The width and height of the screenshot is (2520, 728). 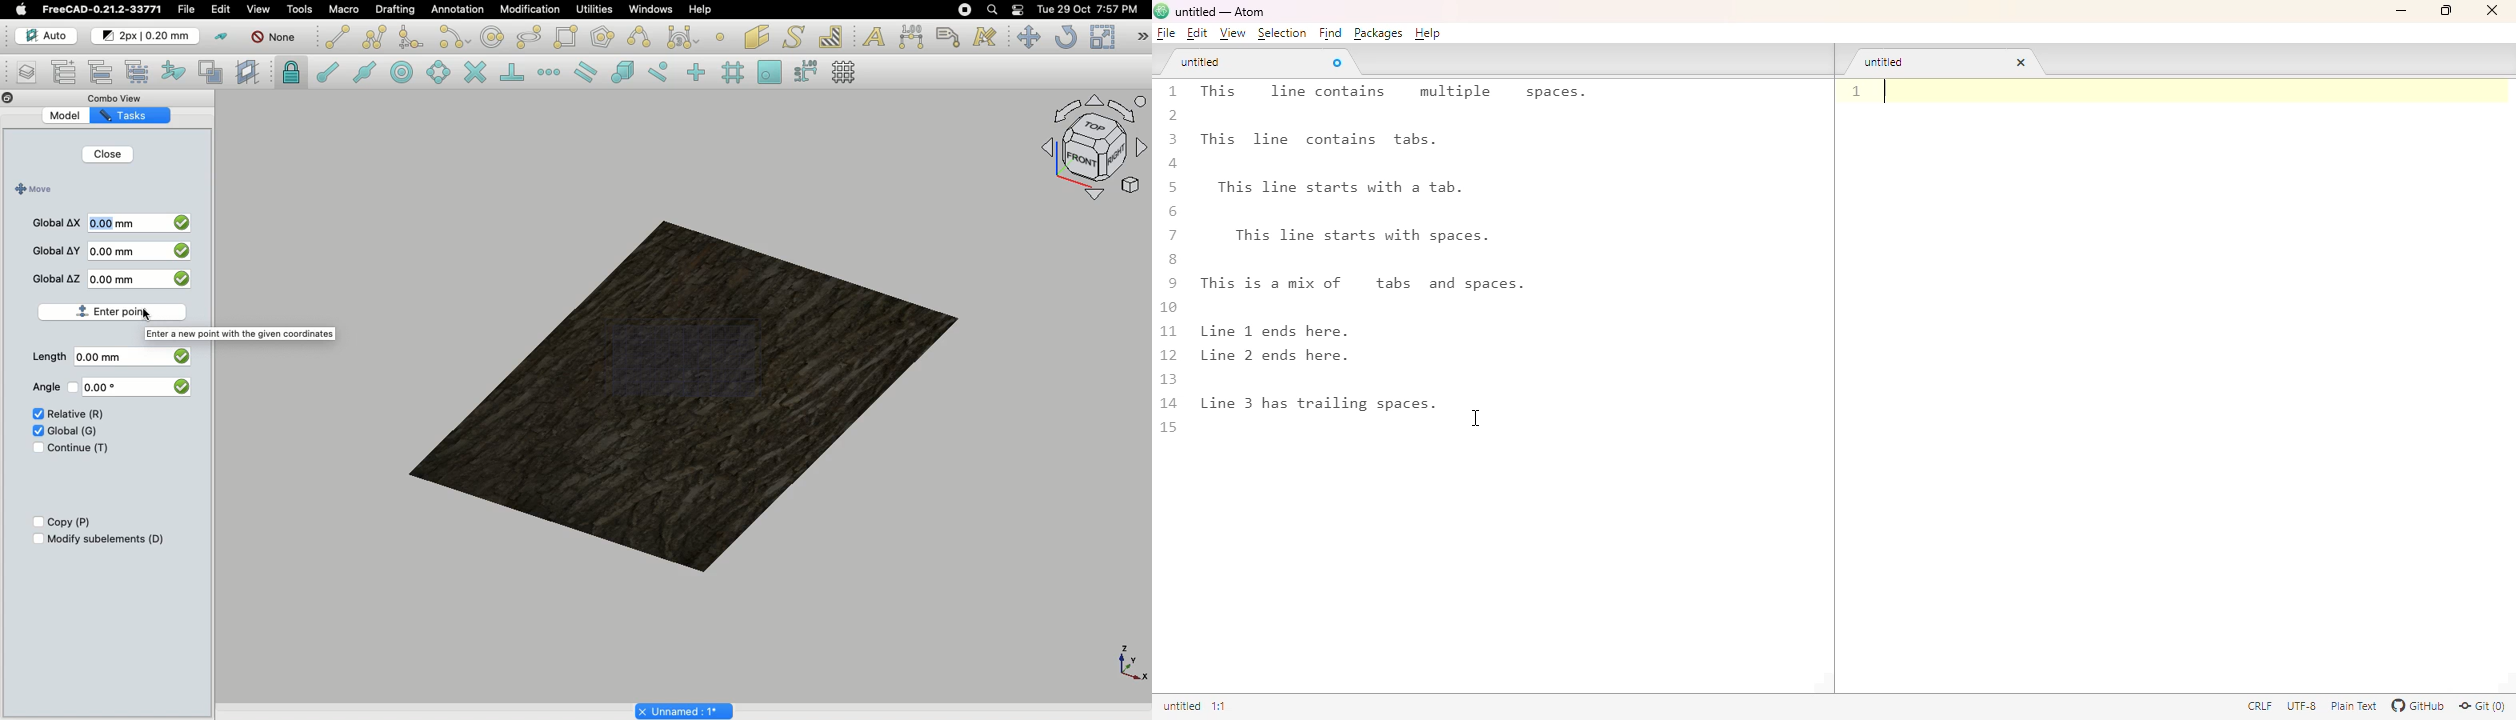 What do you see at coordinates (136, 387) in the screenshot?
I see `0.00` at bounding box center [136, 387].